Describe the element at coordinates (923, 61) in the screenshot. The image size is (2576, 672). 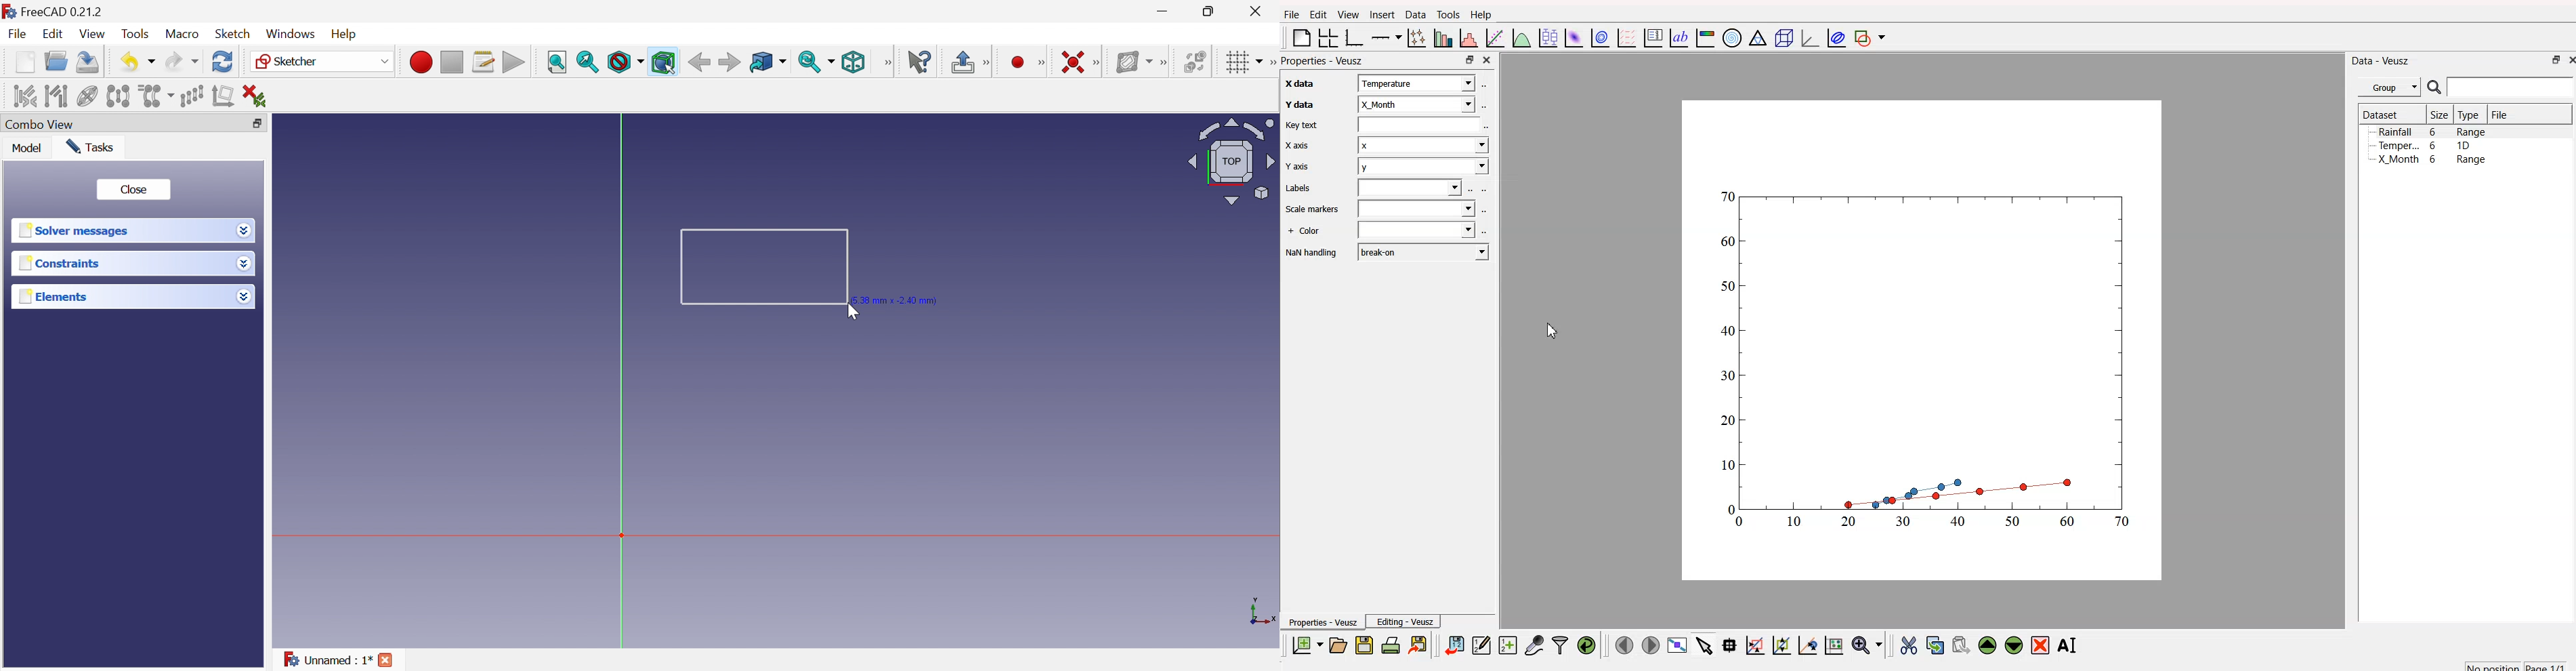
I see `What's this` at that location.